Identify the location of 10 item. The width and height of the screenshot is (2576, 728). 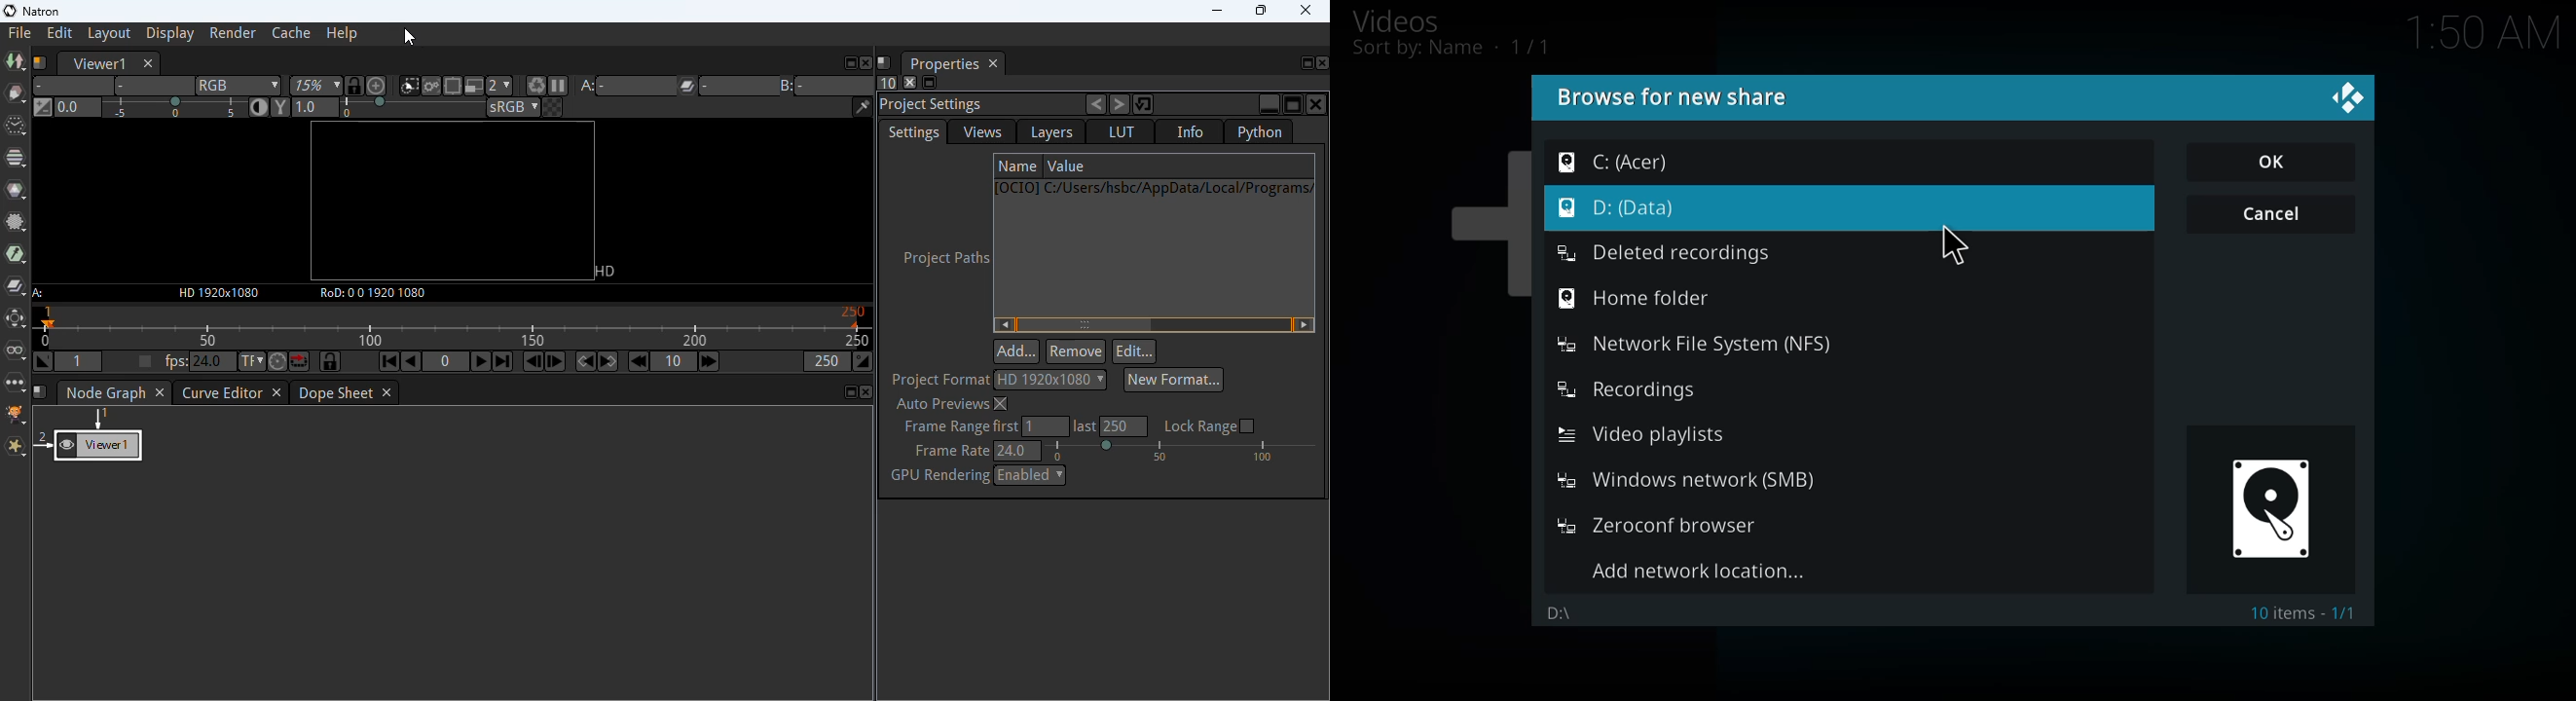
(2300, 610).